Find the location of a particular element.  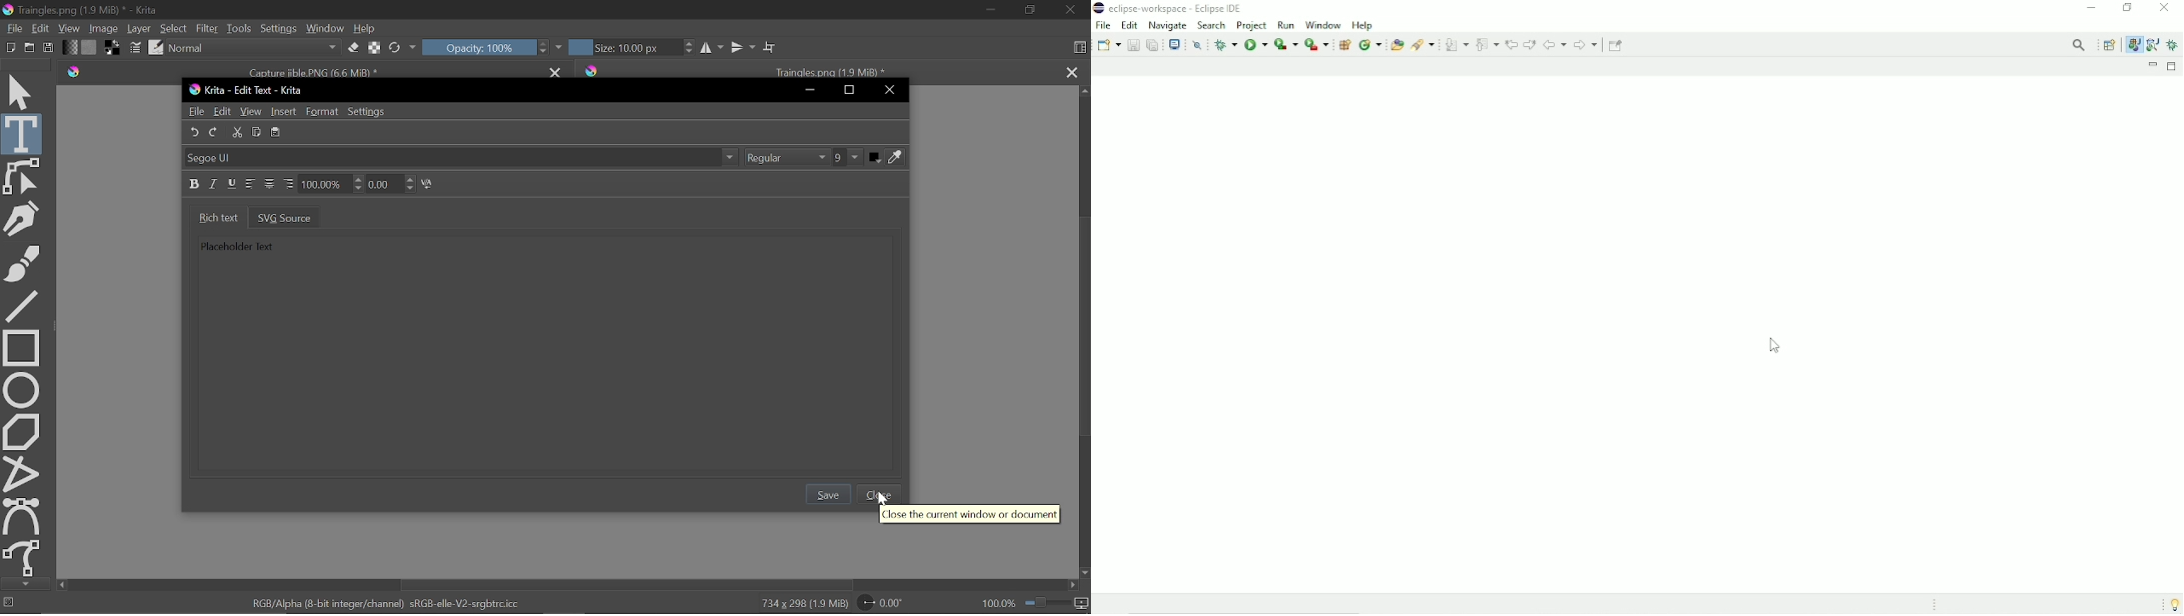

Window is located at coordinates (326, 30).